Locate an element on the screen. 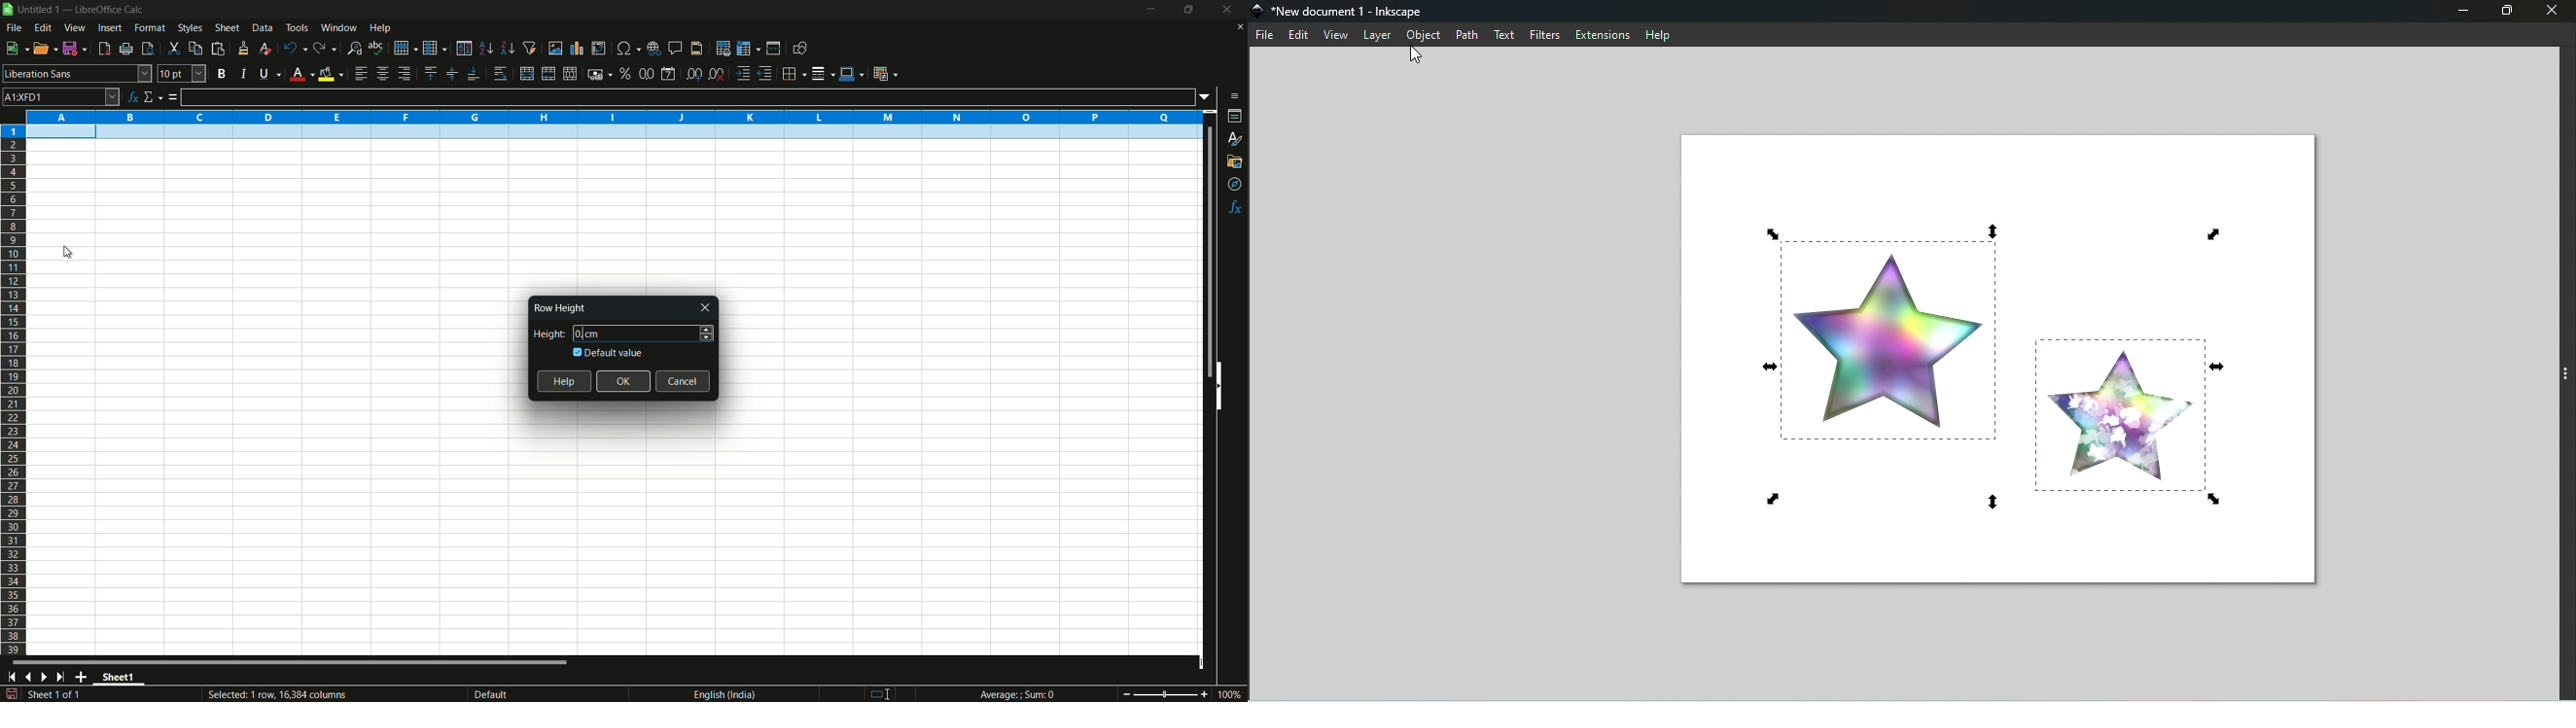 The height and width of the screenshot is (728, 2576). insert special characters is located at coordinates (628, 47).